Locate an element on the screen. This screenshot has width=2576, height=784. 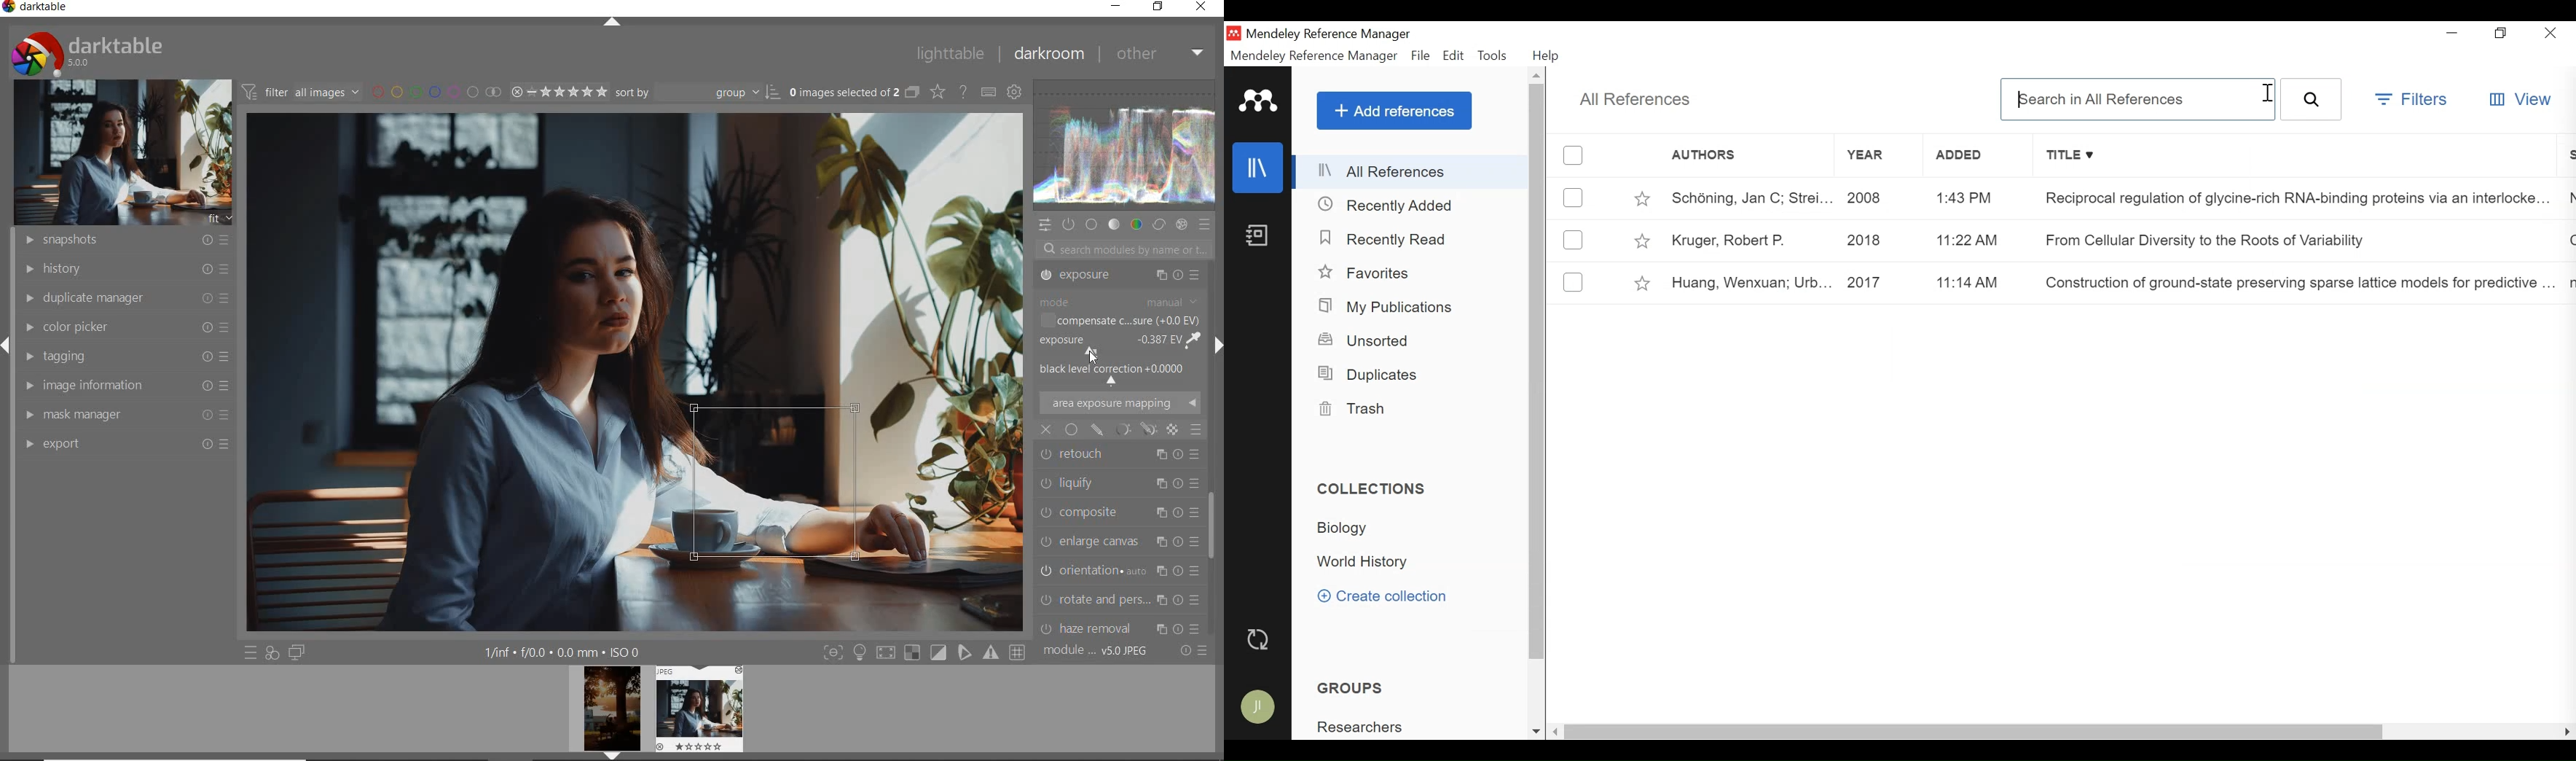
IMAGE is located at coordinates (119, 152).